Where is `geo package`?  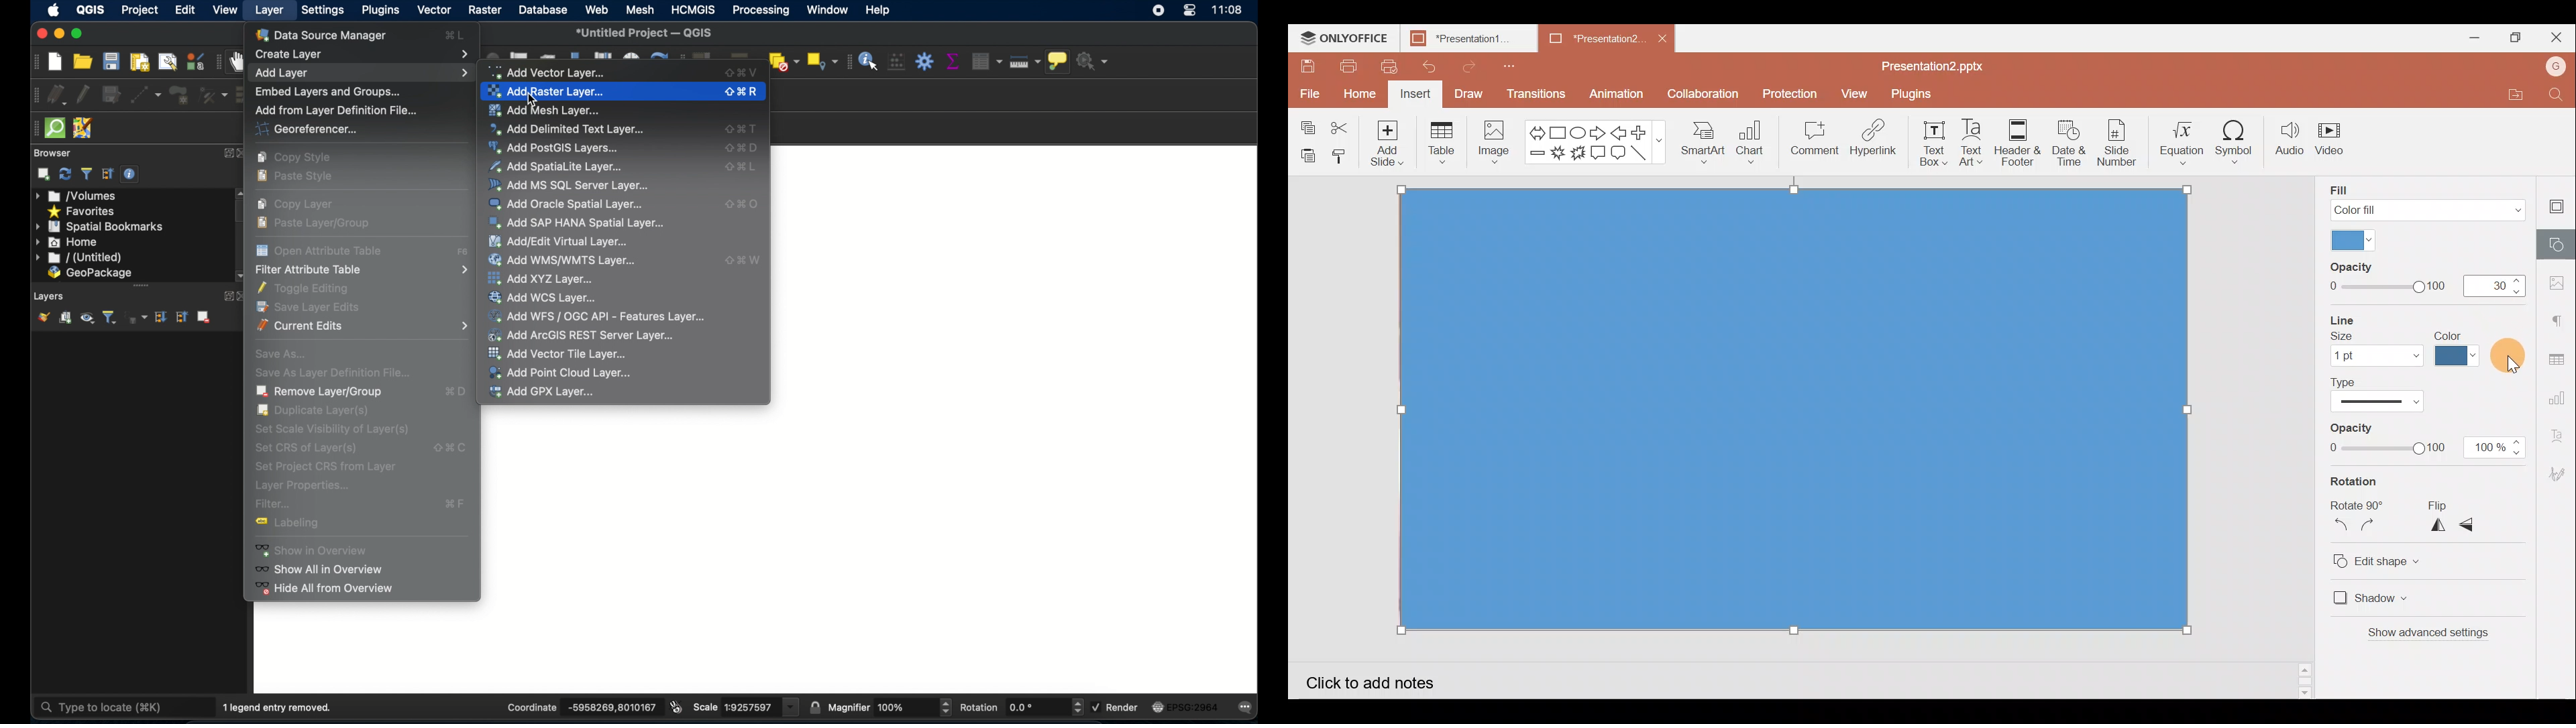
geo package is located at coordinates (89, 274).